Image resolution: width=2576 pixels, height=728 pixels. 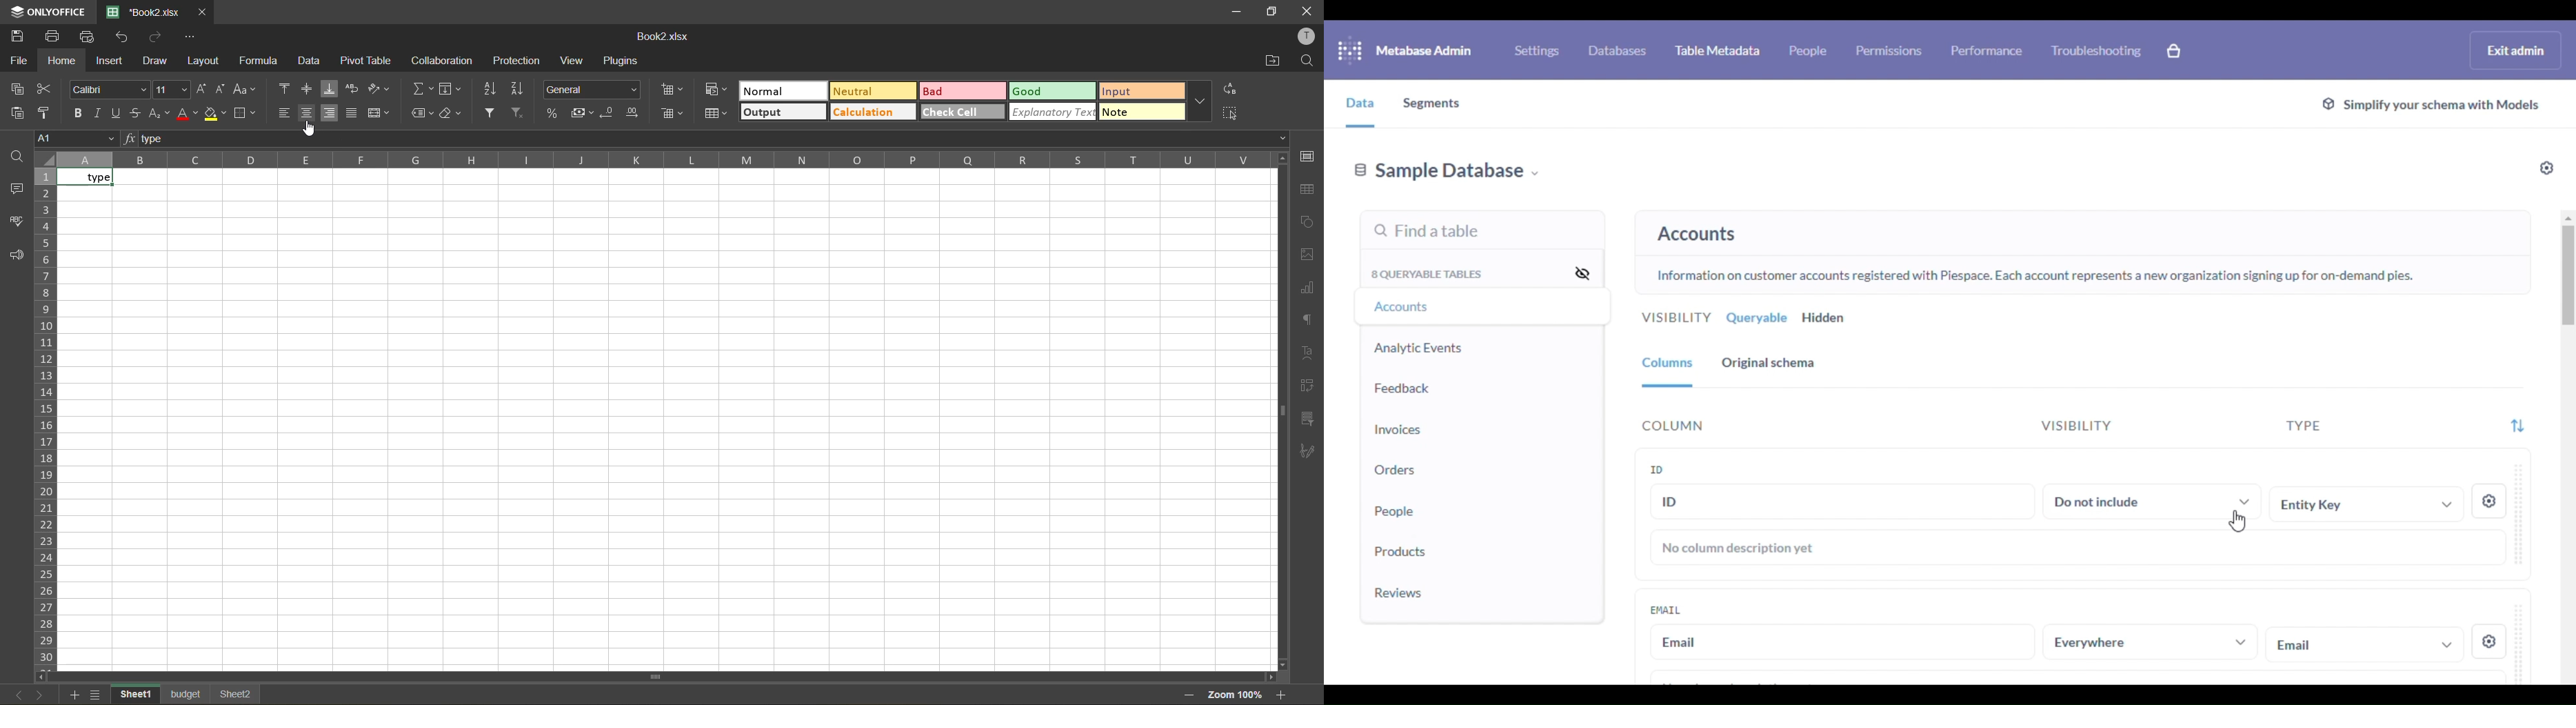 What do you see at coordinates (261, 62) in the screenshot?
I see `formula` at bounding box center [261, 62].